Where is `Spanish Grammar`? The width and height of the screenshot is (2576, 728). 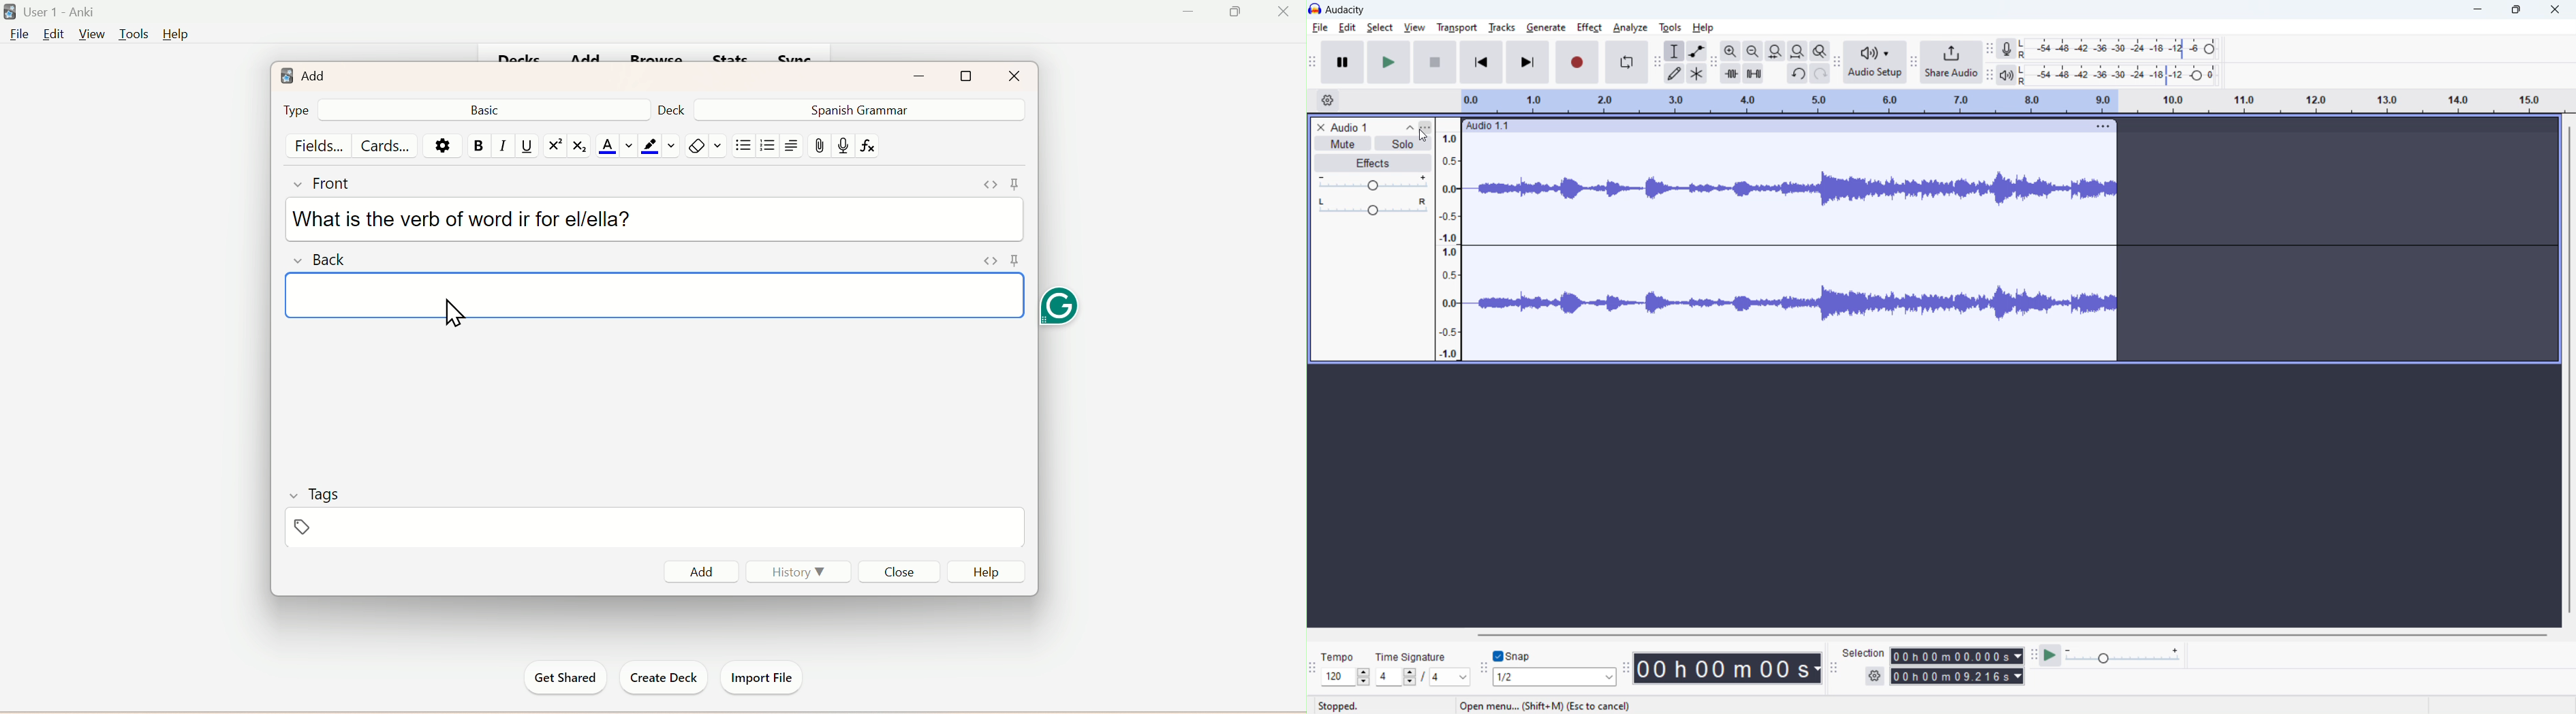 Spanish Grammar is located at coordinates (856, 109).